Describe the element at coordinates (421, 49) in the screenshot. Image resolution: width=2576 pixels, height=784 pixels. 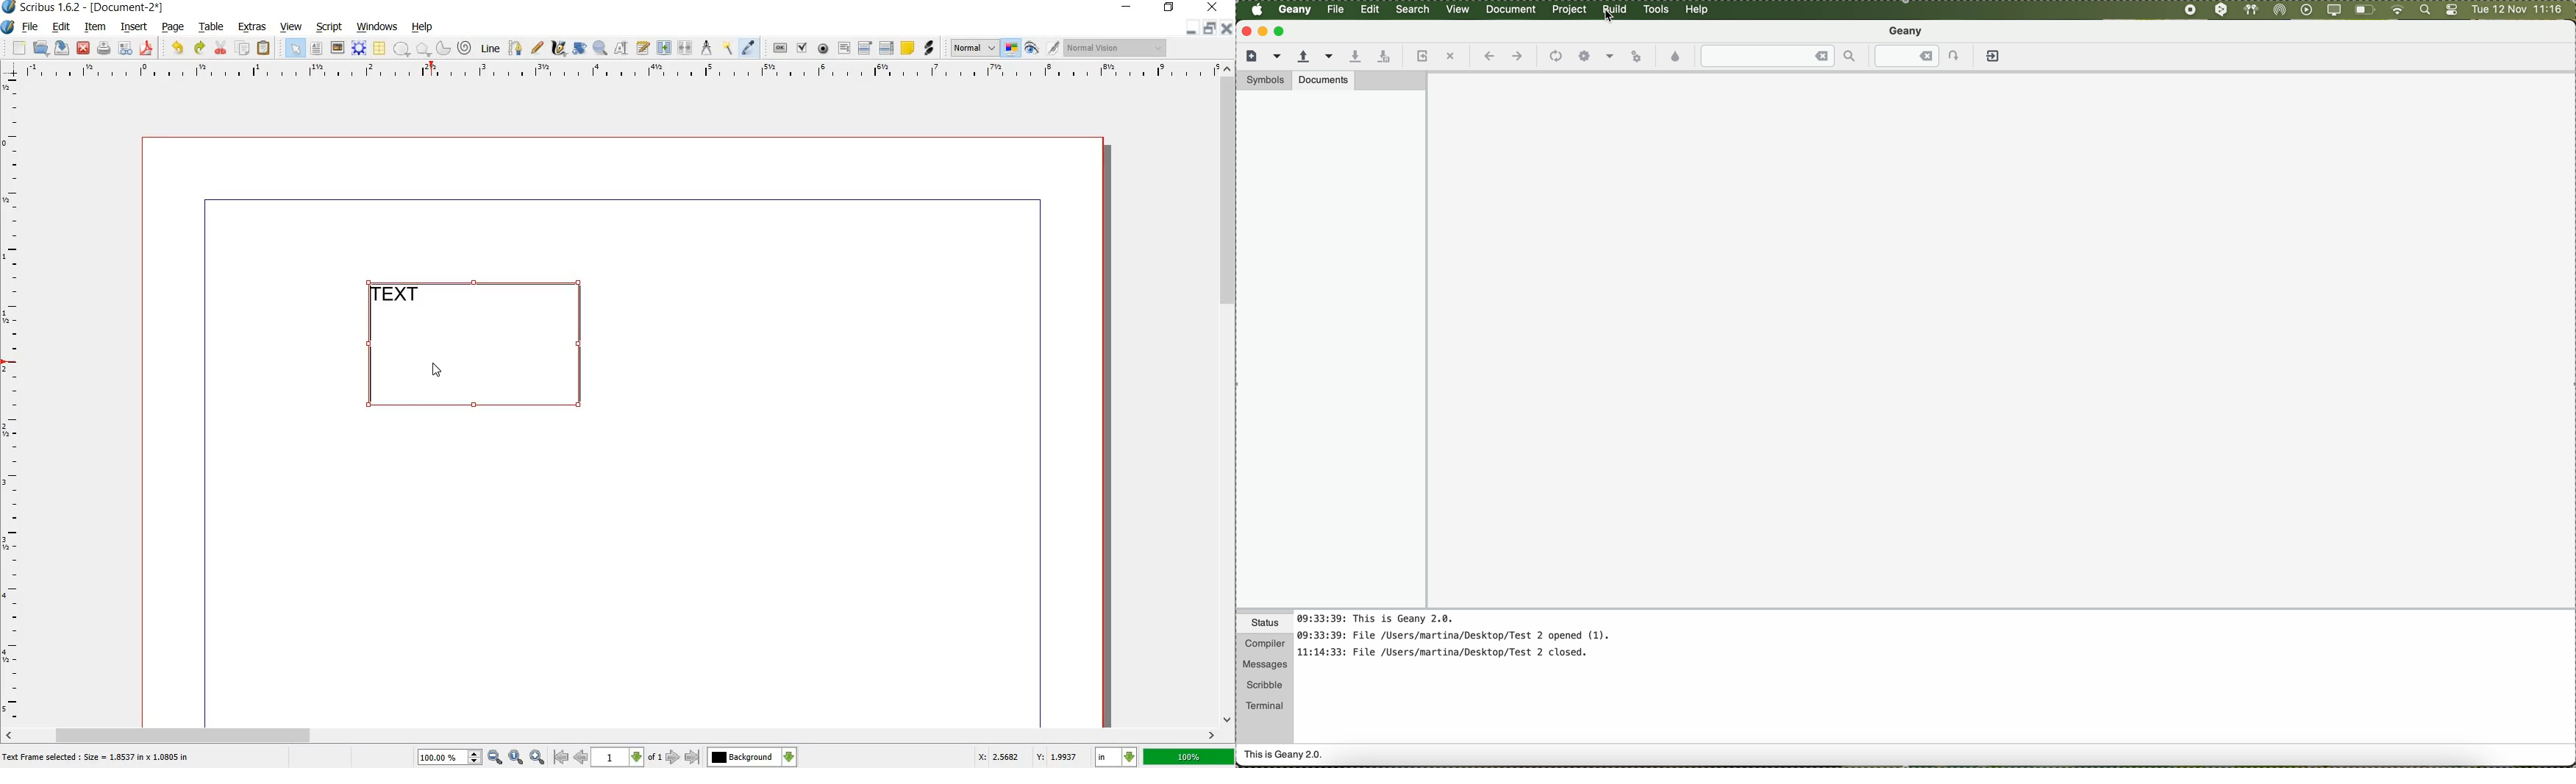
I see `polygon` at that location.